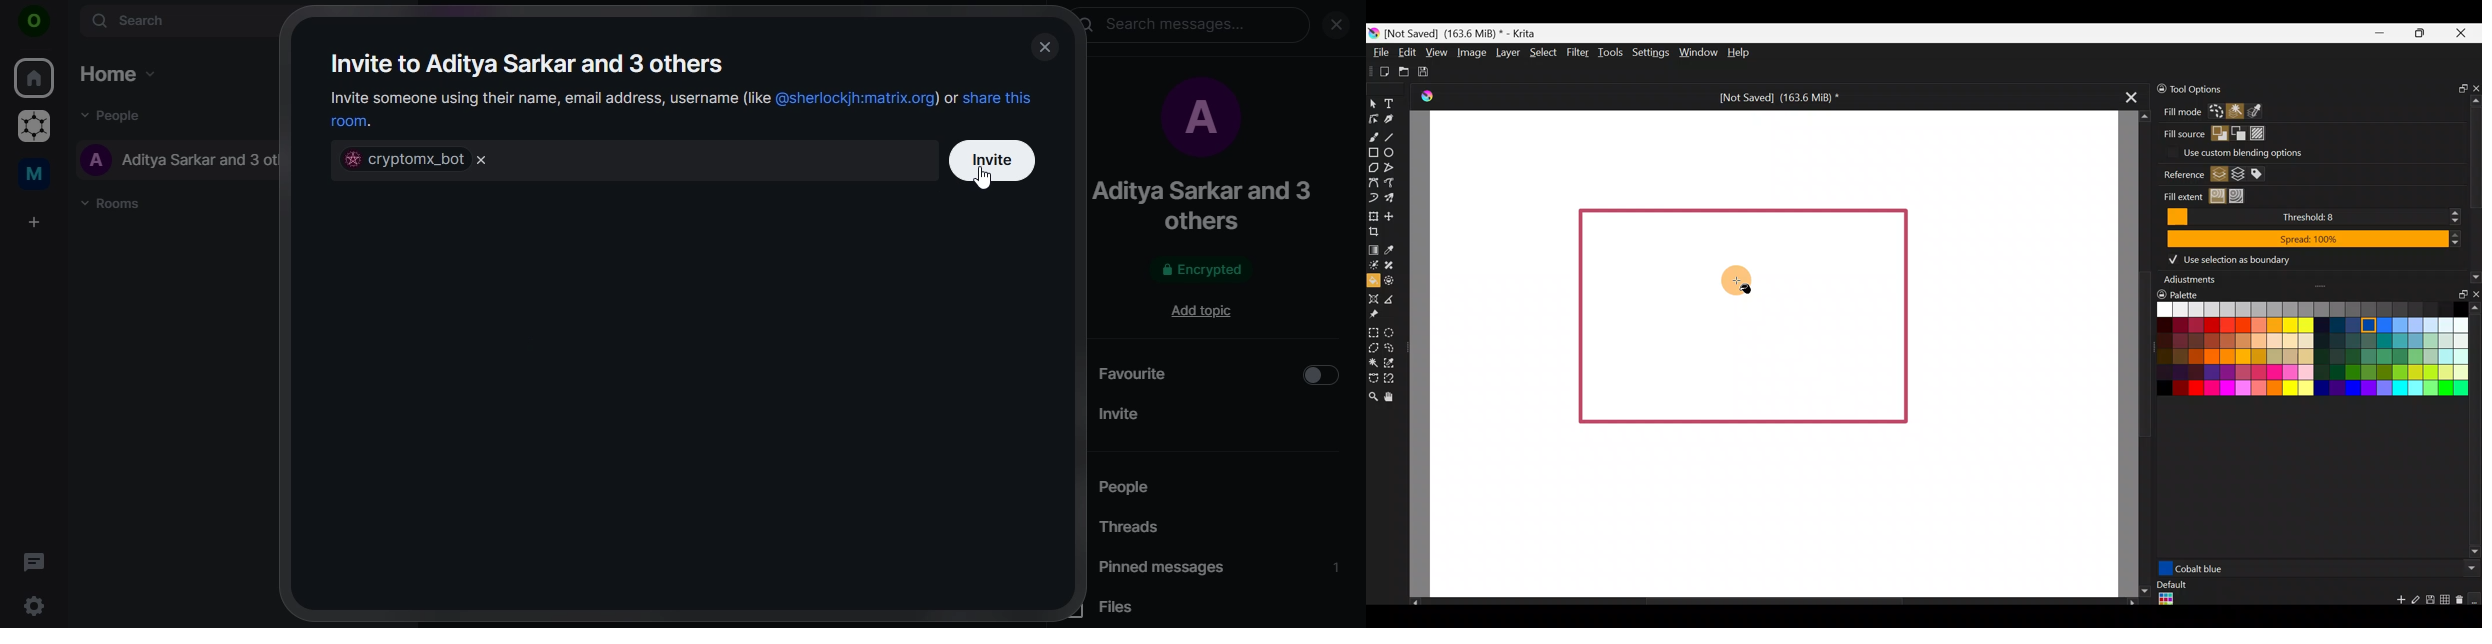 This screenshot has height=644, width=2492. I want to click on pinned messages, so click(1220, 567).